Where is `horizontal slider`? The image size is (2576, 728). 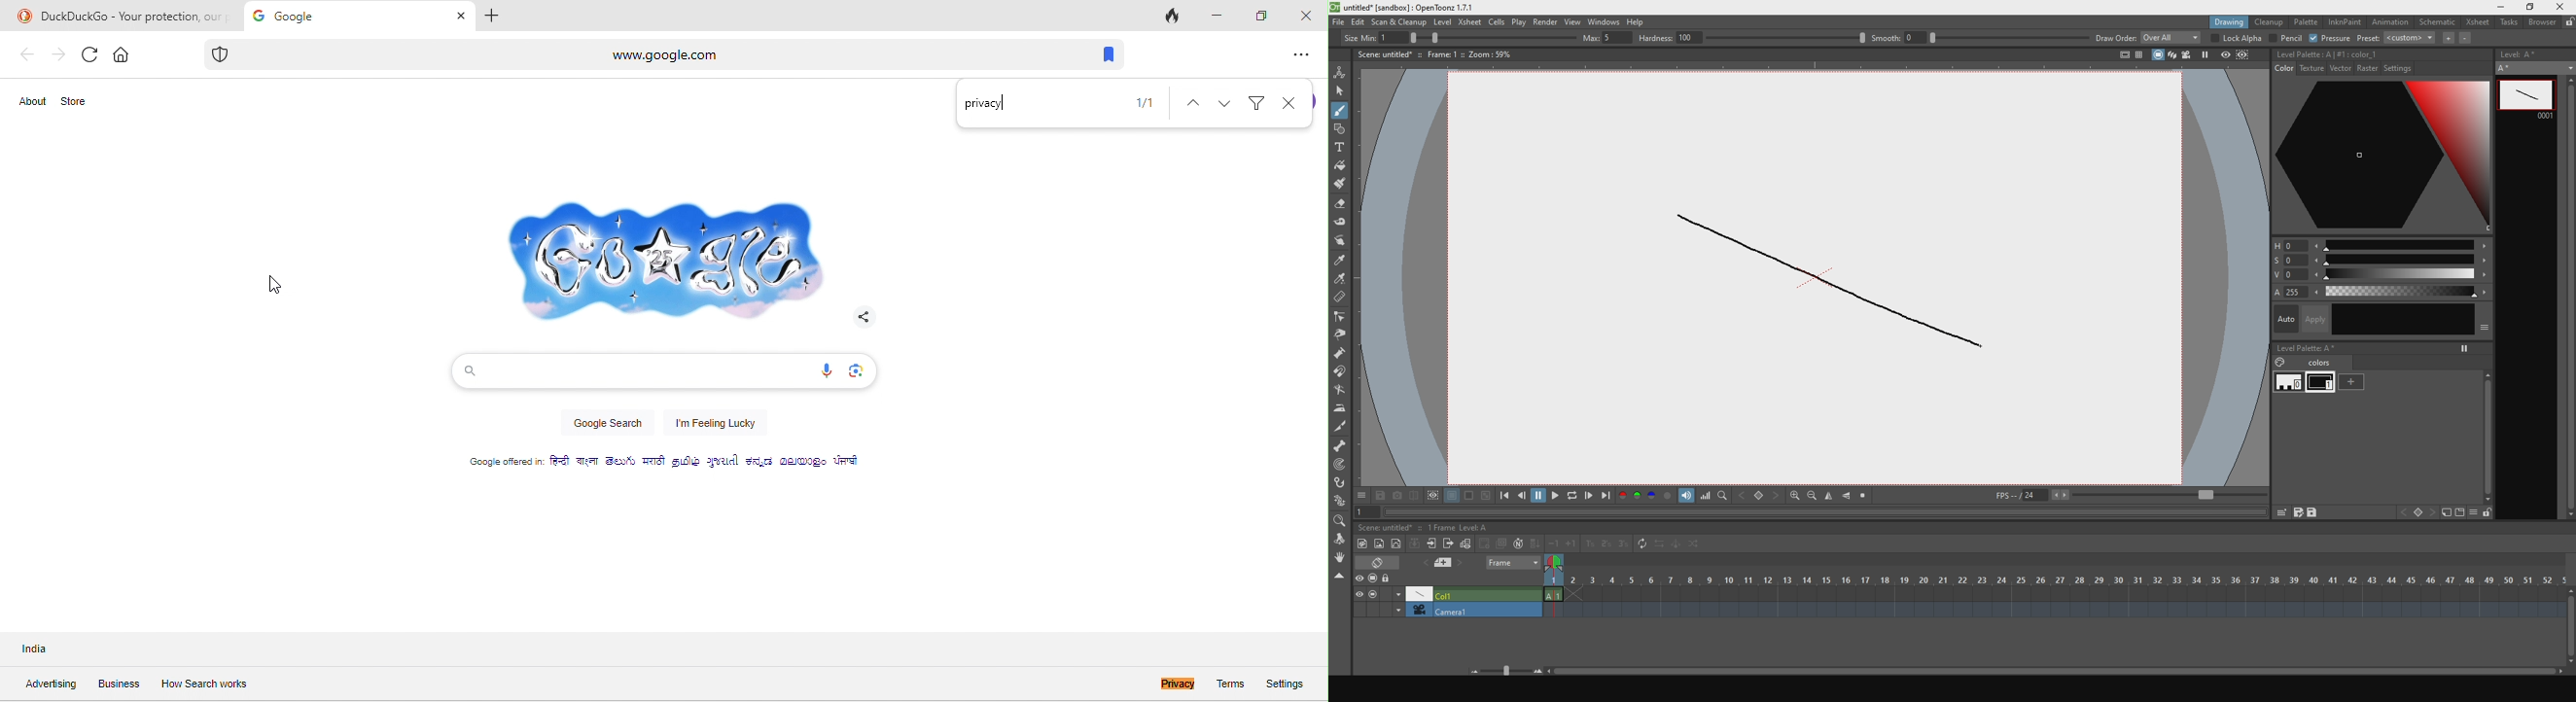 horizontal slider is located at coordinates (2021, 670).